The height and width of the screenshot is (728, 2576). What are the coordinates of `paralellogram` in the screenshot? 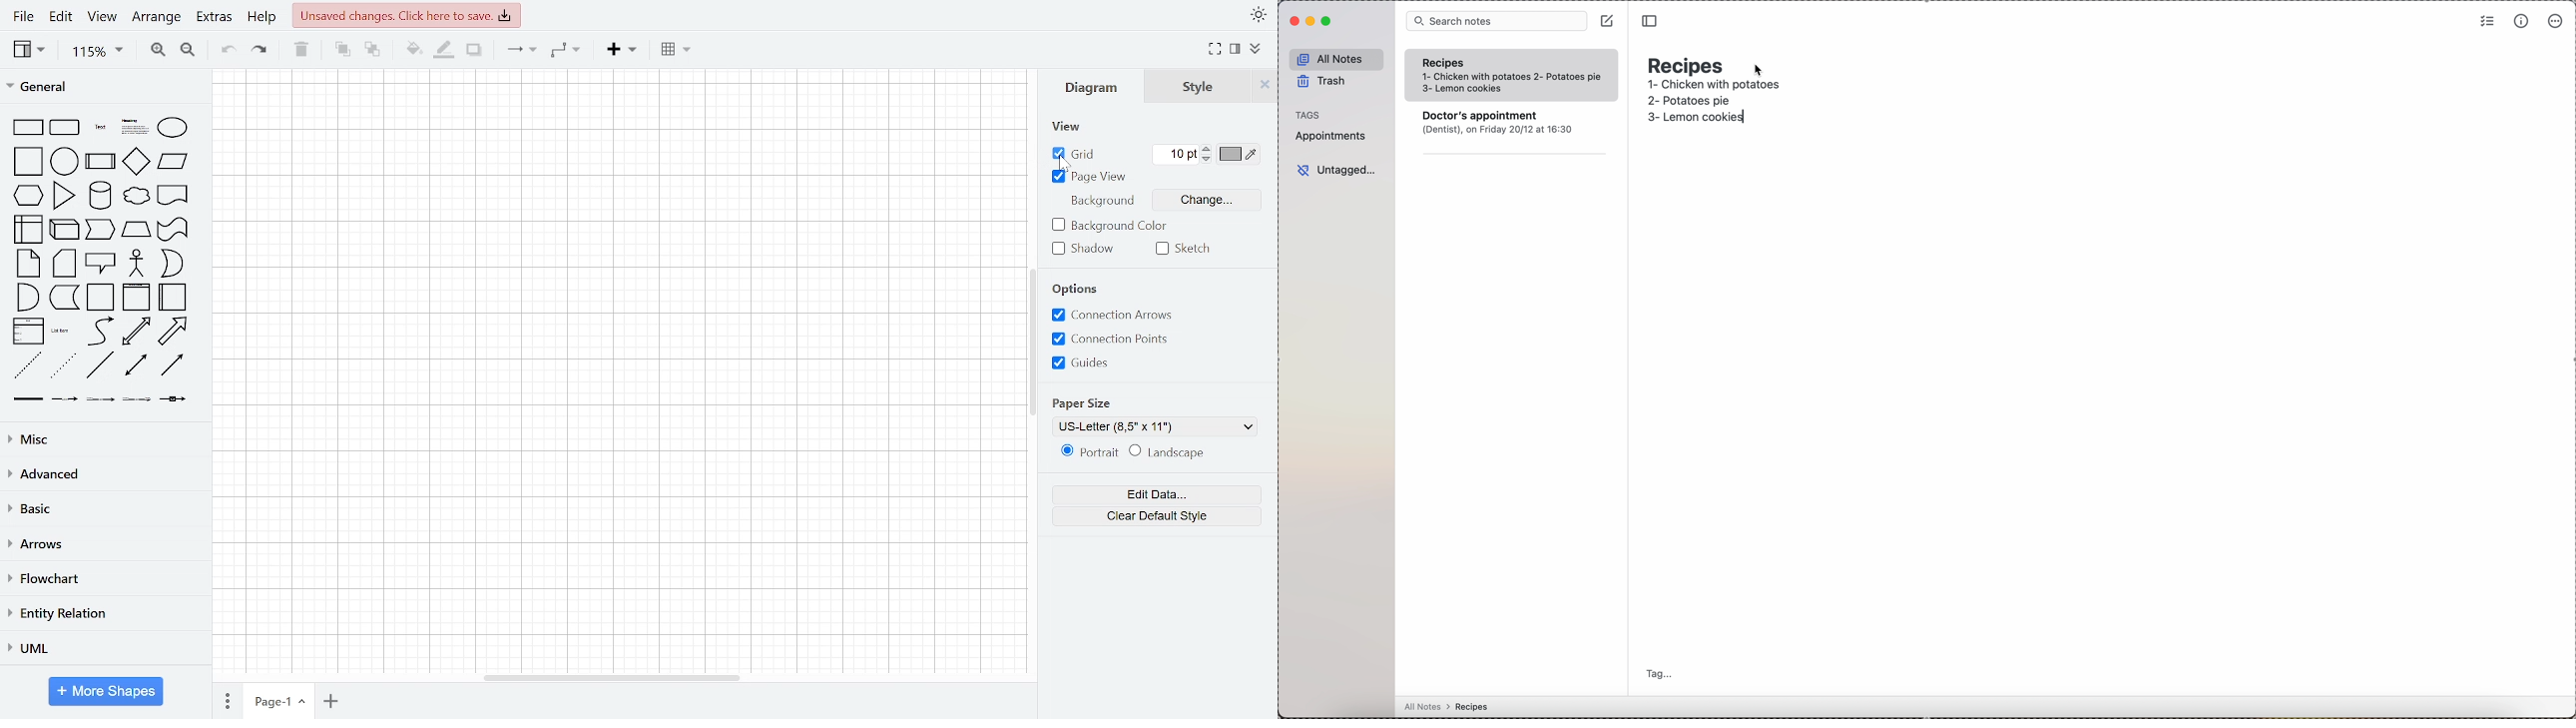 It's located at (172, 162).